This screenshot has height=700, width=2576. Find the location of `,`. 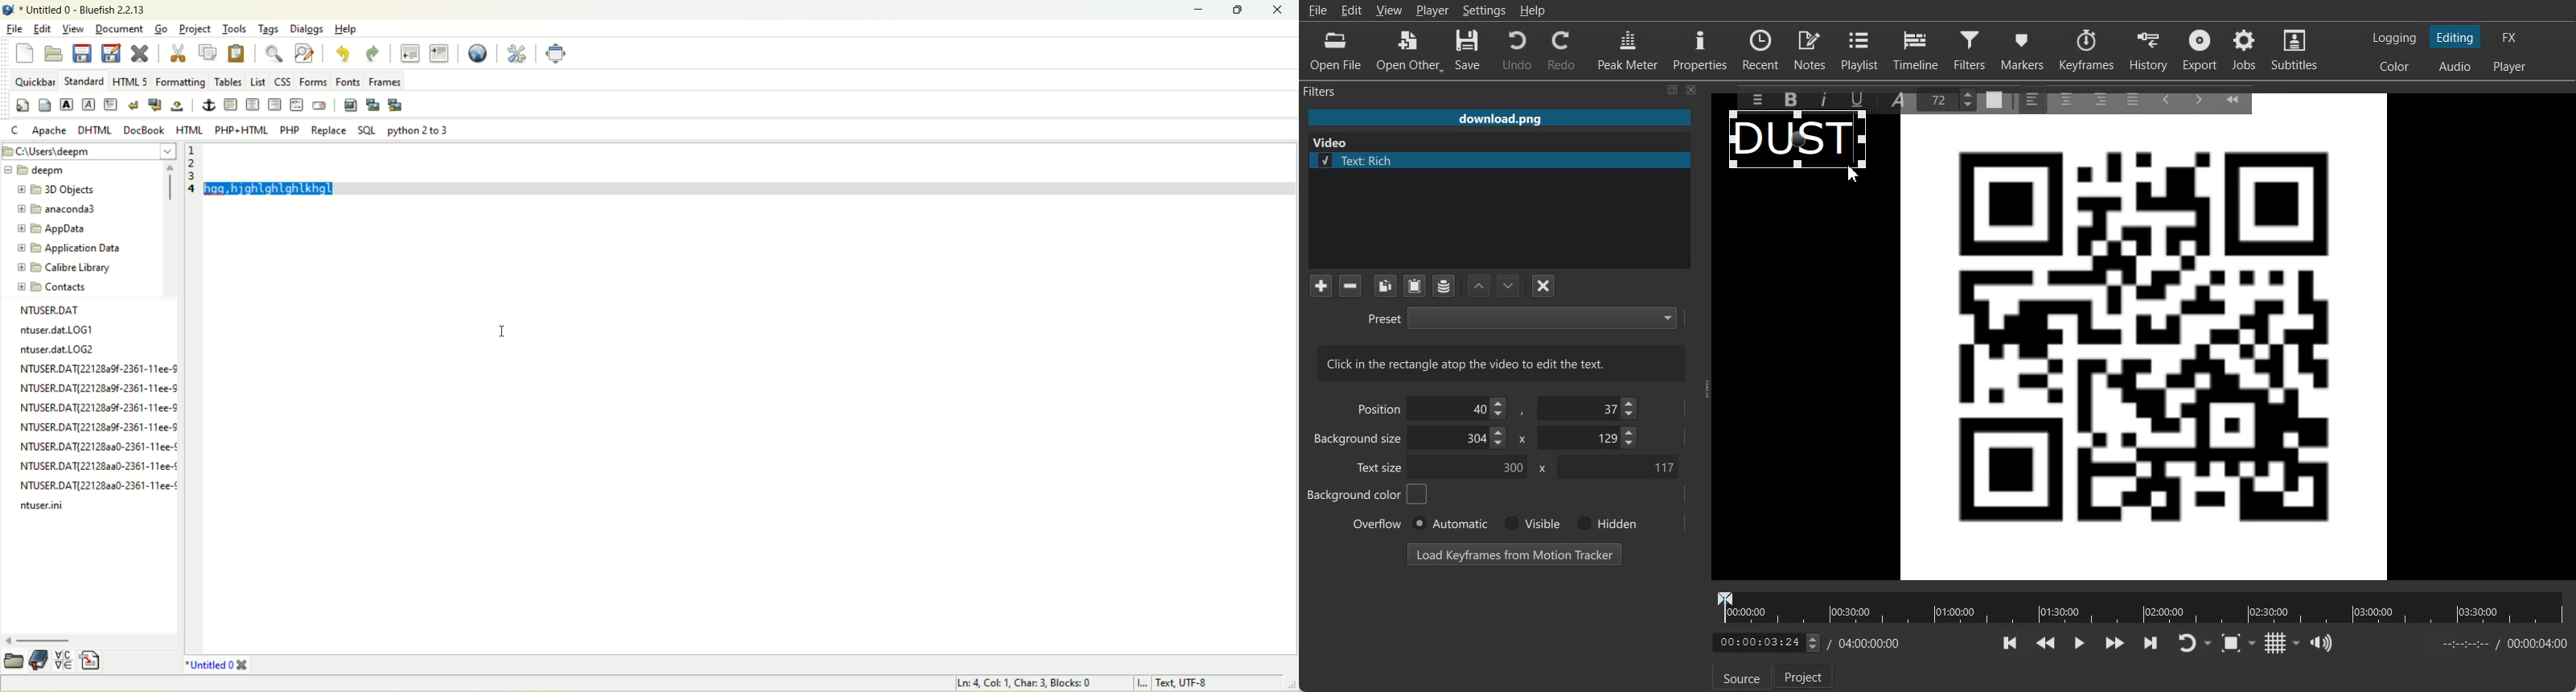

, is located at coordinates (1523, 412).